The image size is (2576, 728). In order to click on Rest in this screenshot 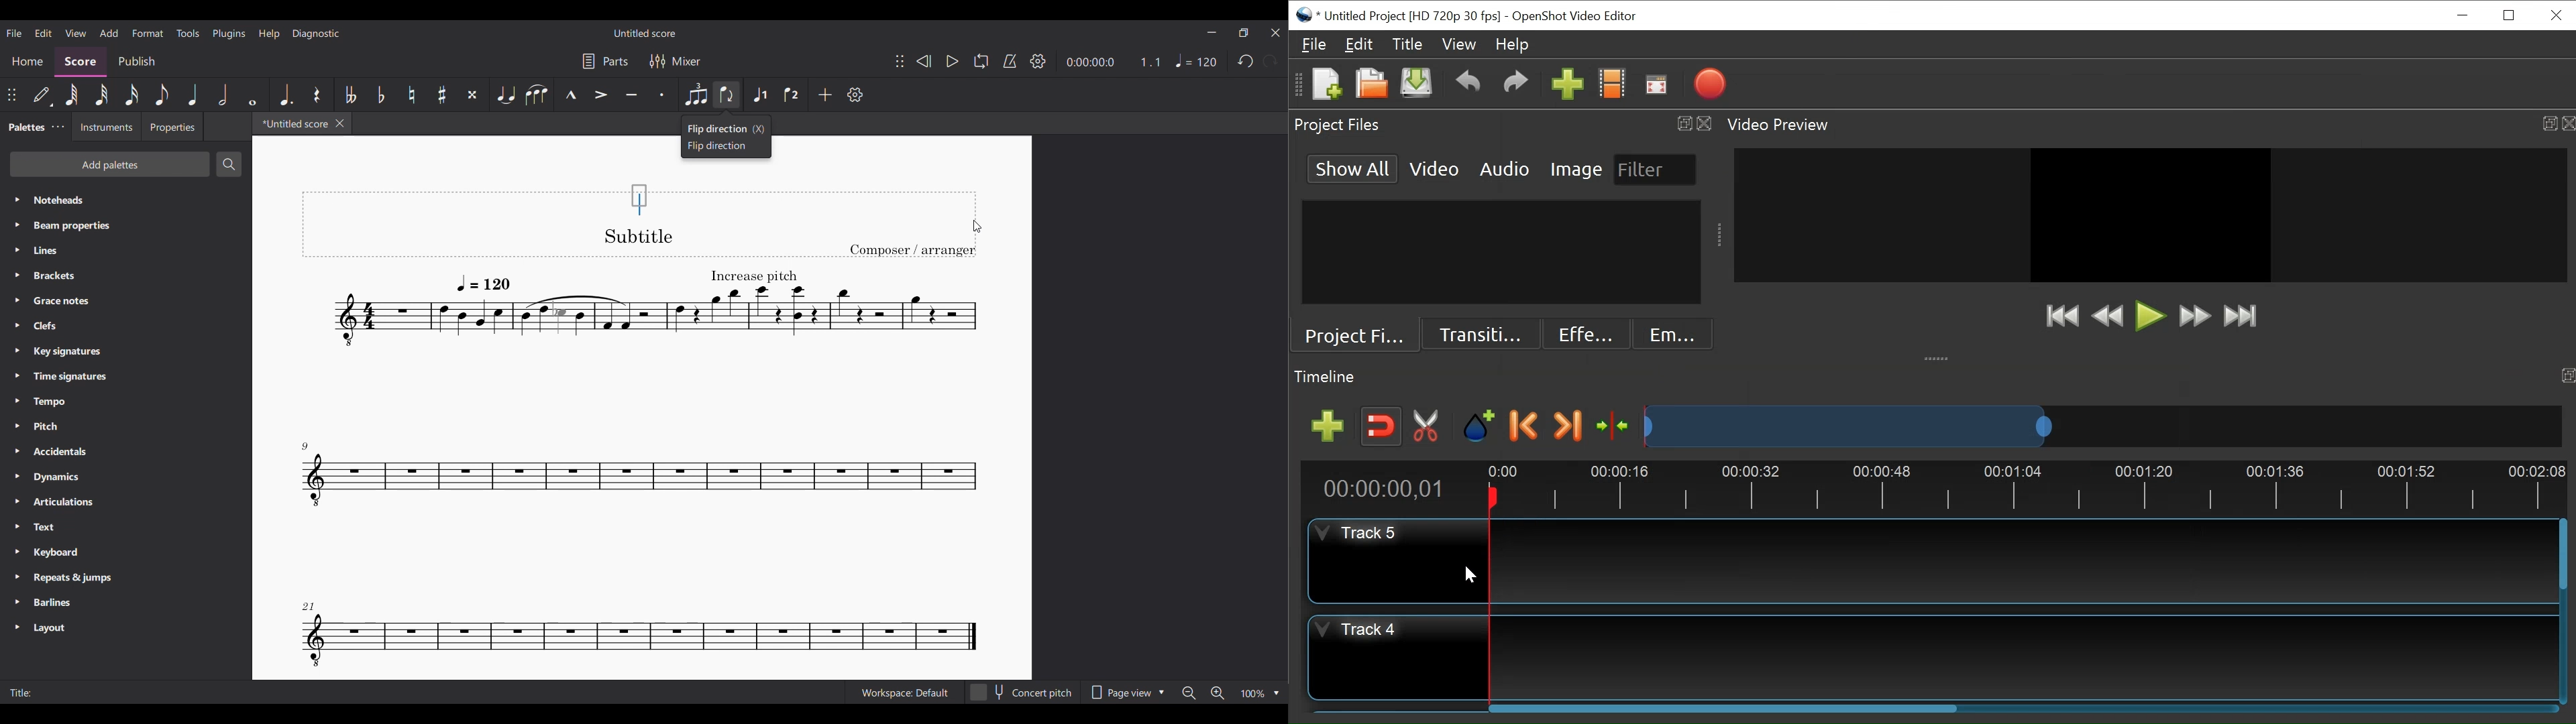, I will do `click(317, 95)`.